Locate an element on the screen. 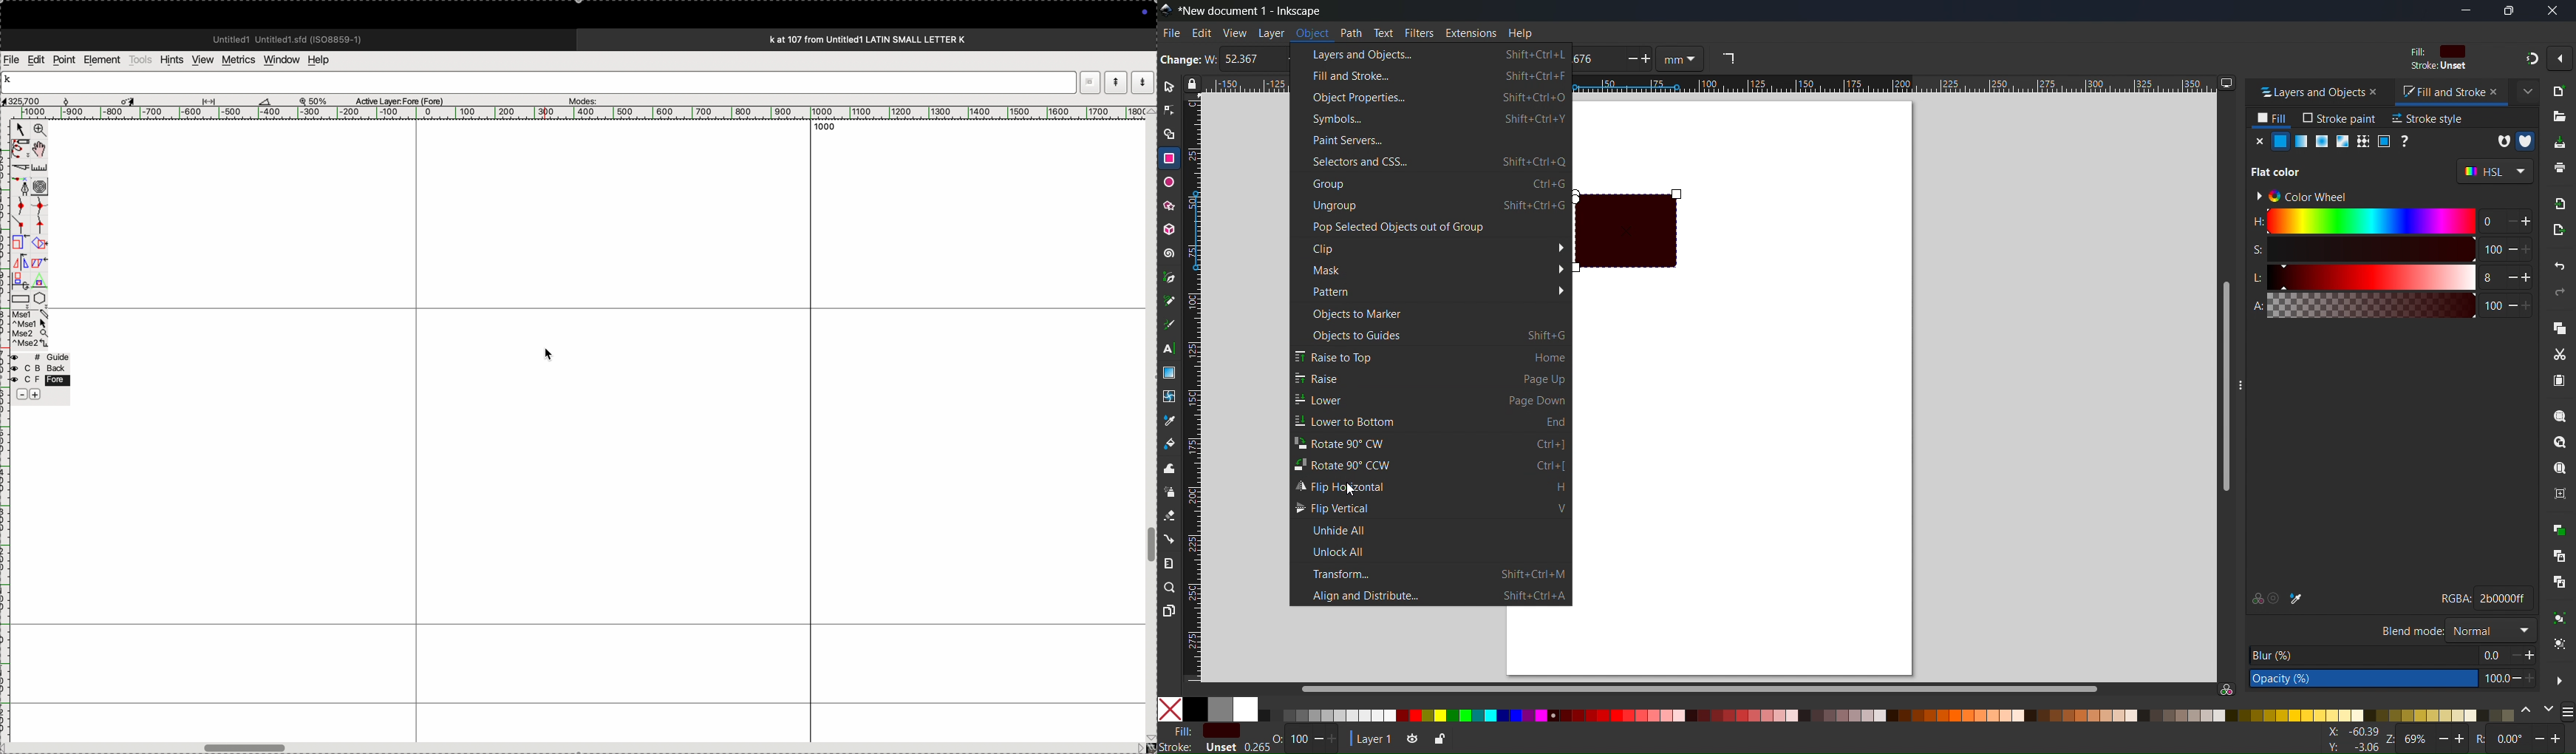 This screenshot has width=2576, height=756. Fill color is located at coordinates (2436, 52).